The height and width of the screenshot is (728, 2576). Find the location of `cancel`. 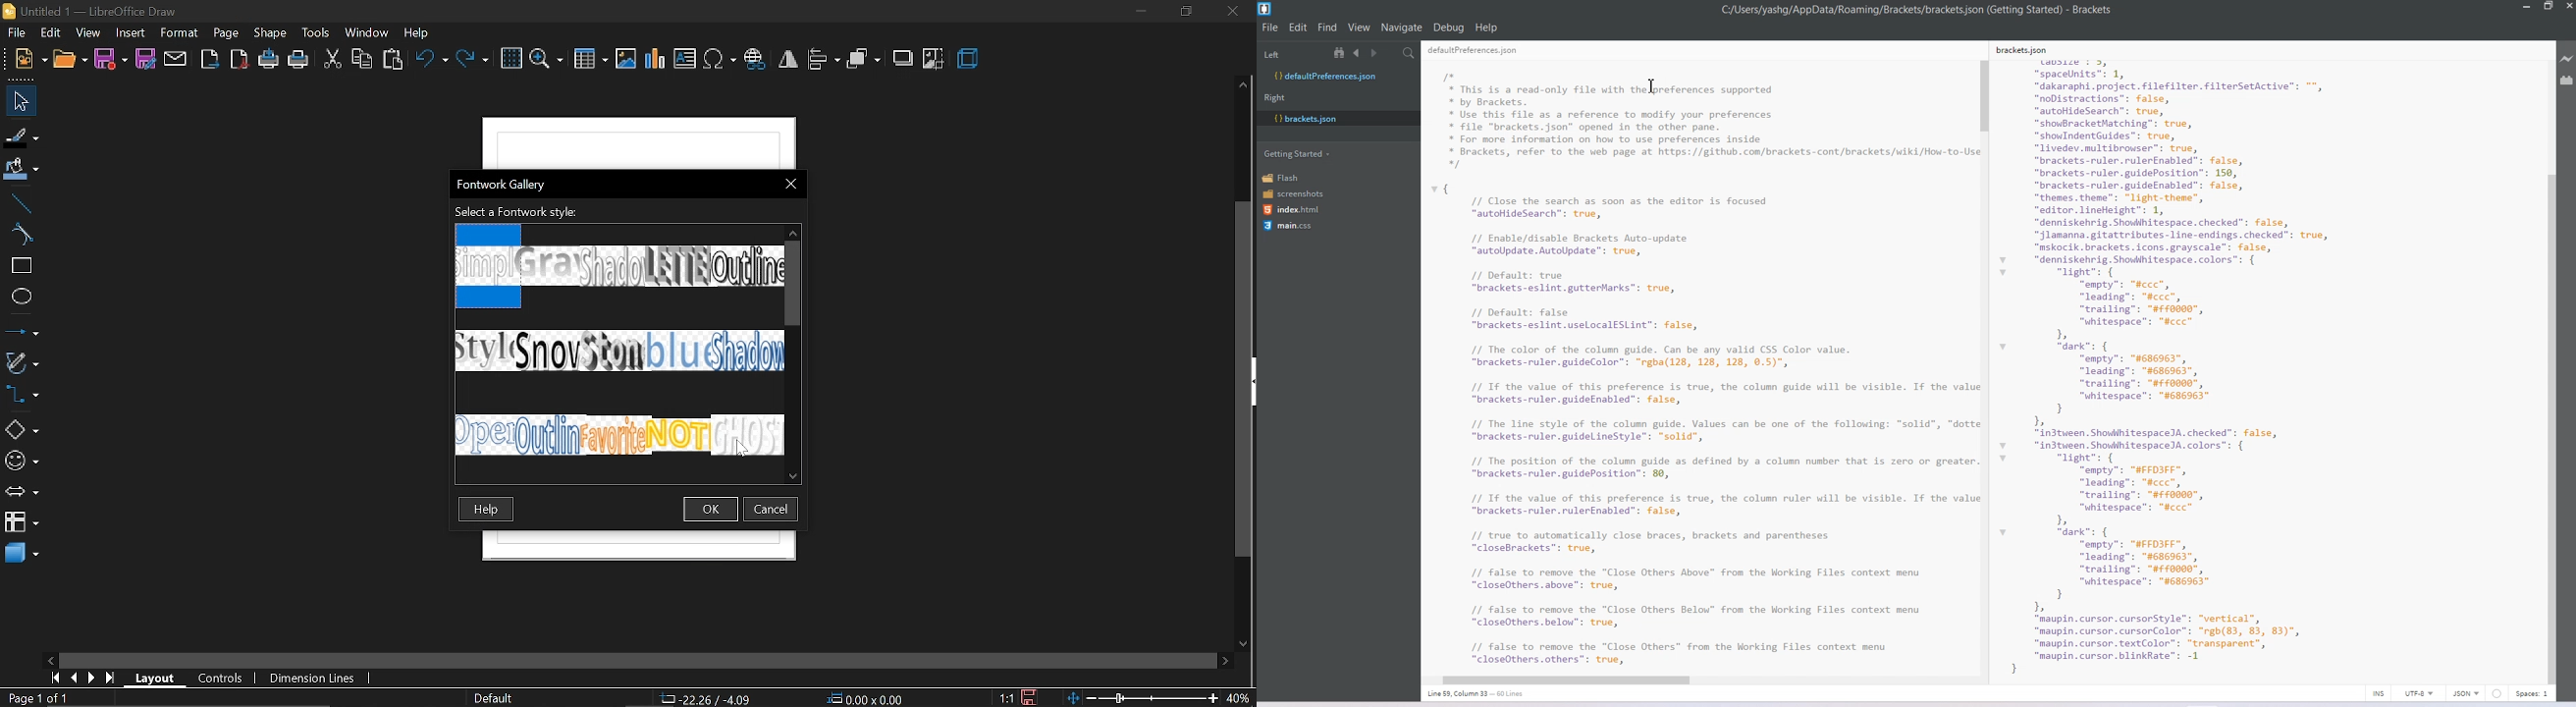

cancel is located at coordinates (773, 509).